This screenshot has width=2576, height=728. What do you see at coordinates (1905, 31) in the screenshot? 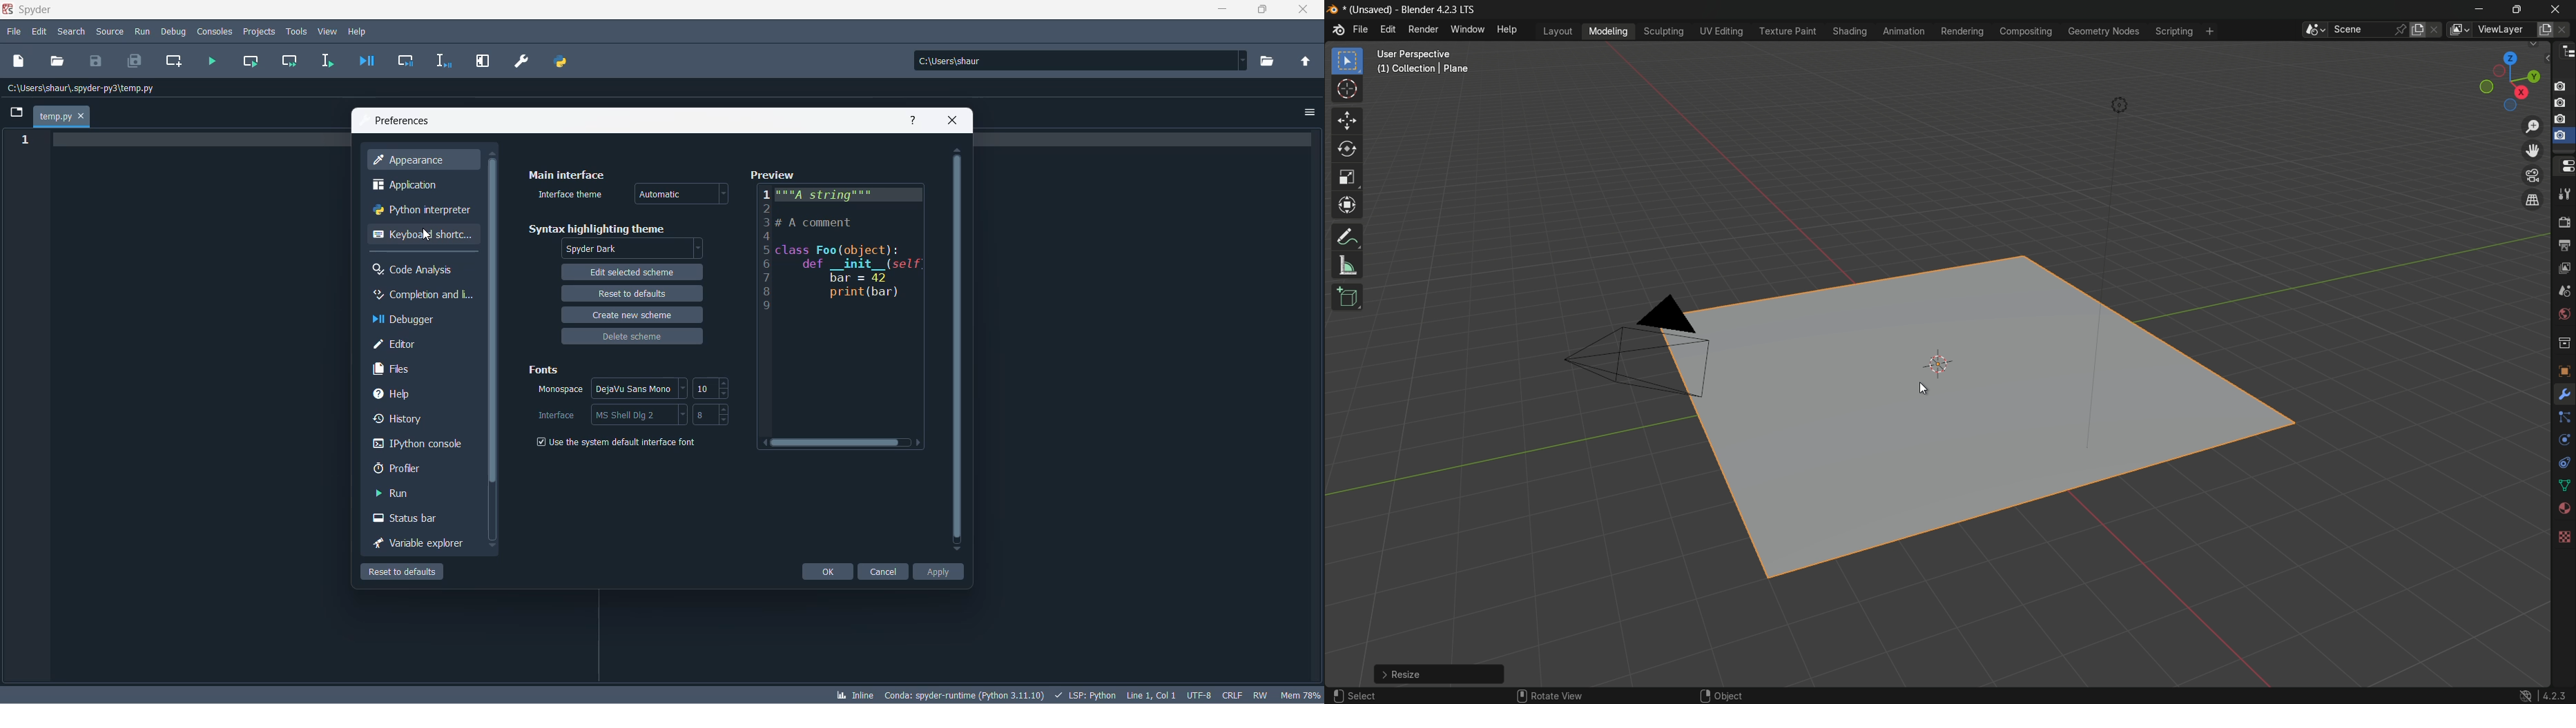
I see `animation` at bounding box center [1905, 31].